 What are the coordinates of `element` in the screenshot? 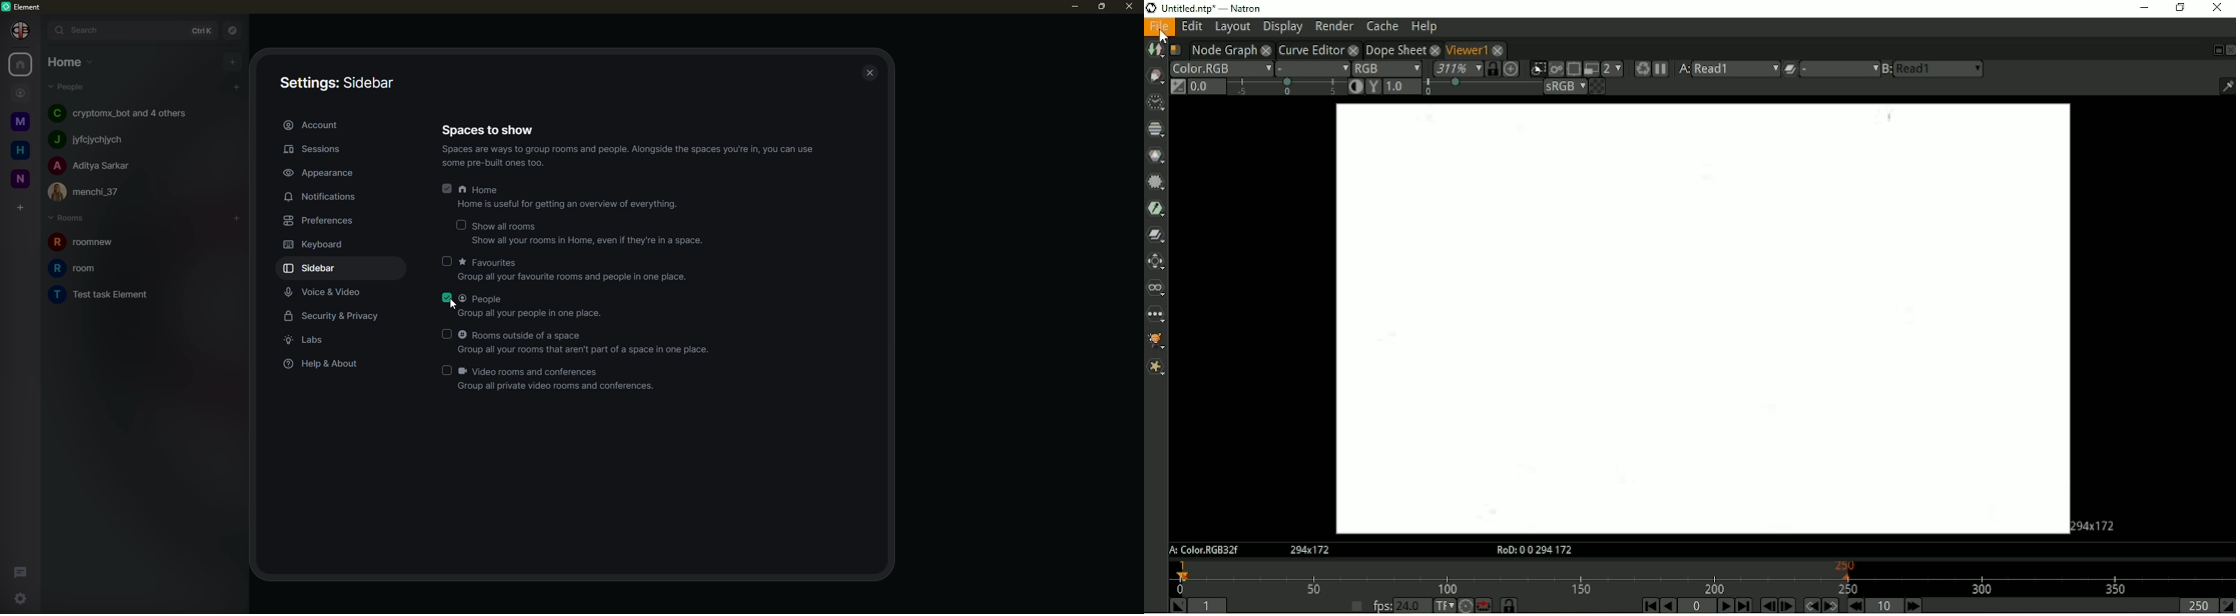 It's located at (26, 7).